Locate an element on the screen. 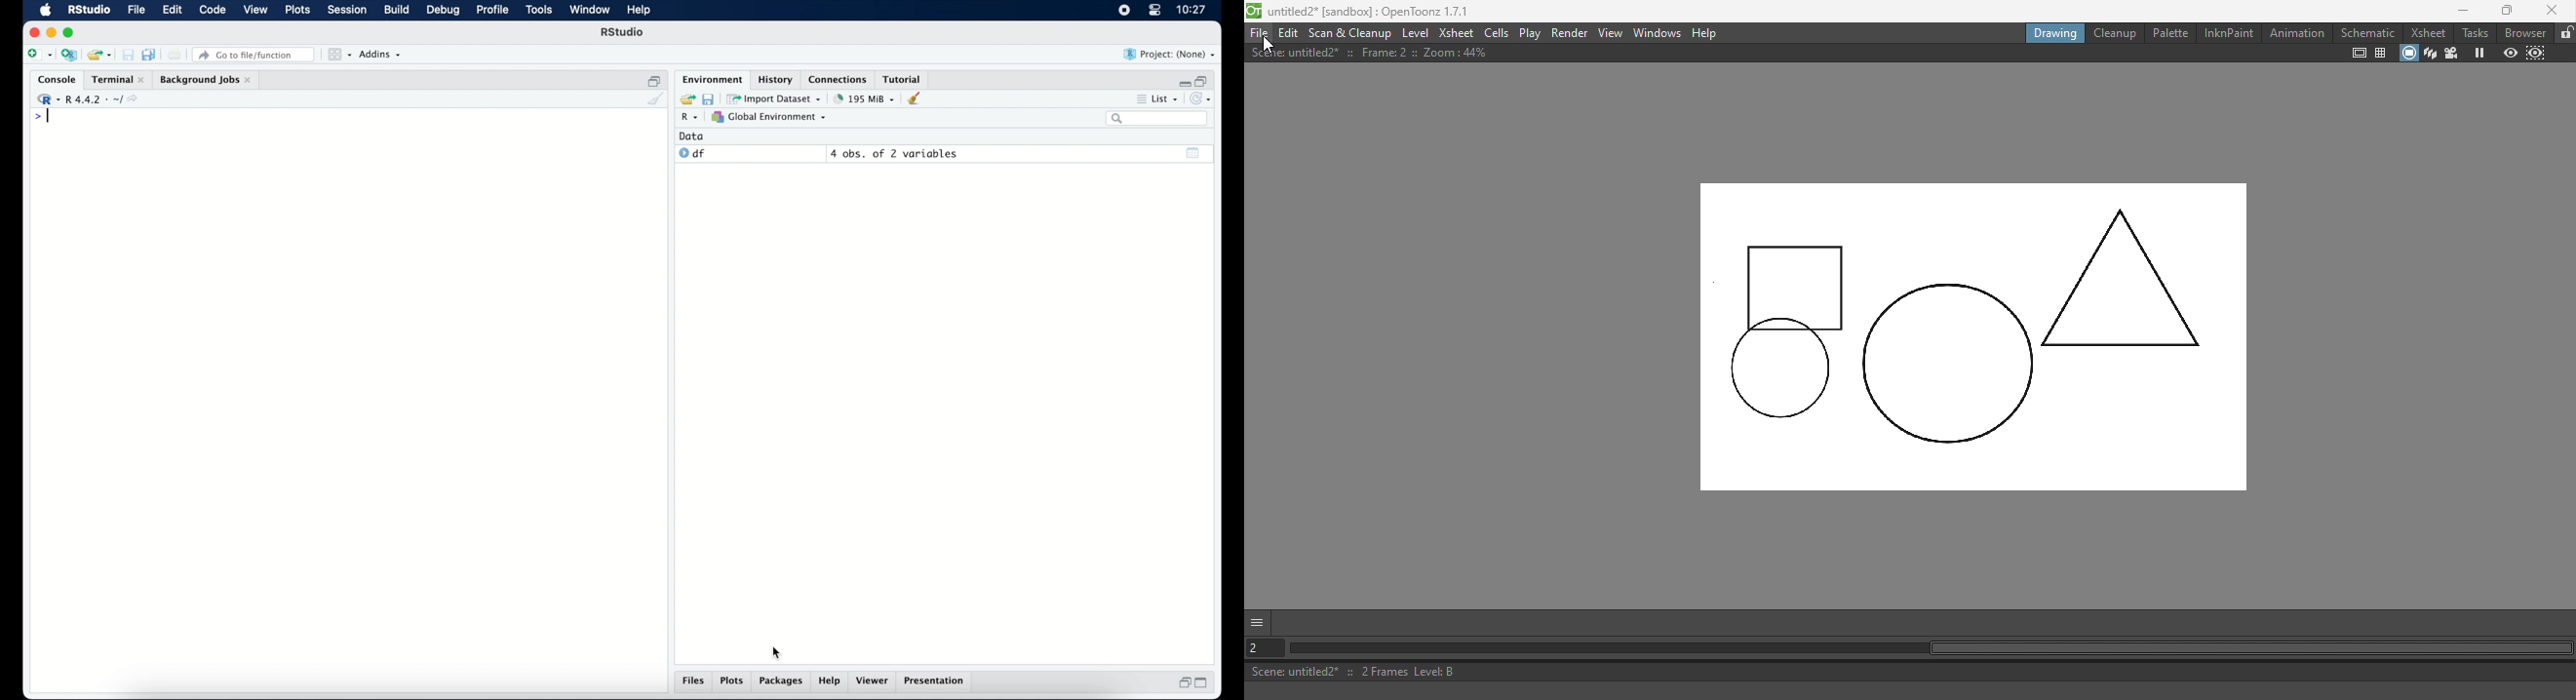 The width and height of the screenshot is (2576, 700). restore down is located at coordinates (655, 80).